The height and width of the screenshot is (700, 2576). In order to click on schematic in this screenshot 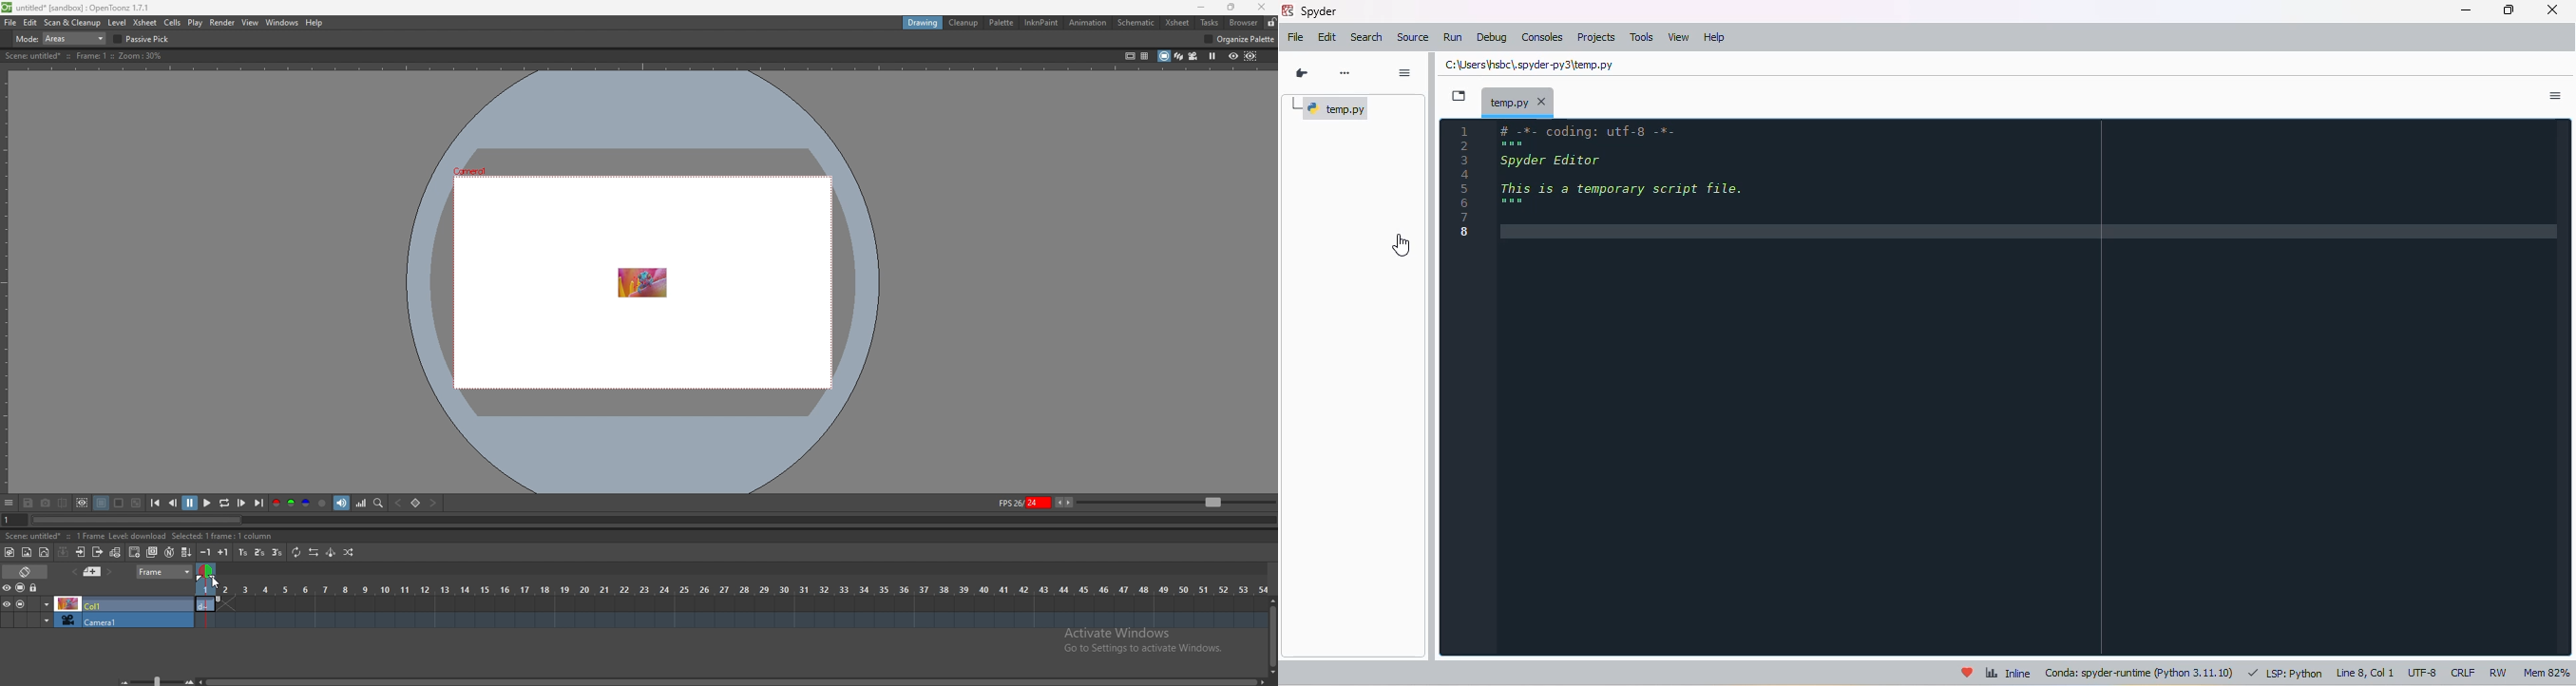, I will do `click(1137, 23)`.